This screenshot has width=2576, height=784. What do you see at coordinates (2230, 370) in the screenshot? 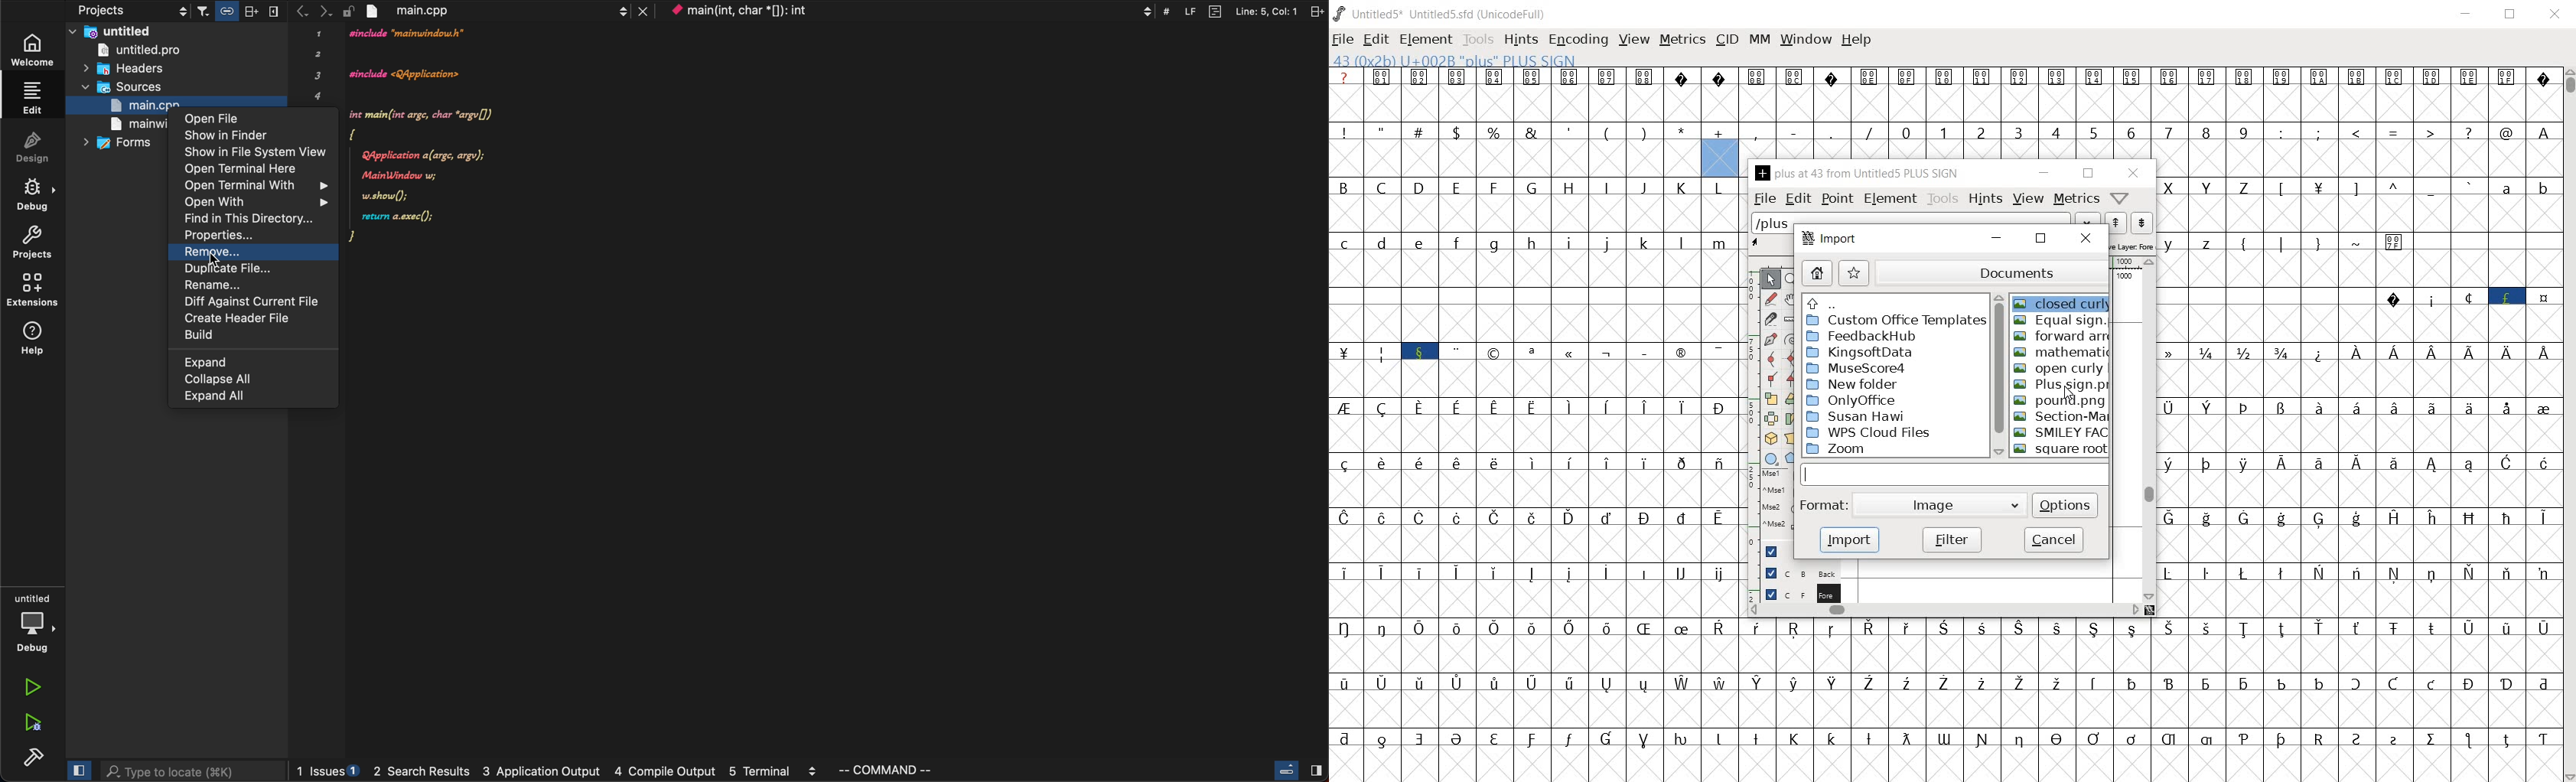
I see `mathematical fraction` at bounding box center [2230, 370].